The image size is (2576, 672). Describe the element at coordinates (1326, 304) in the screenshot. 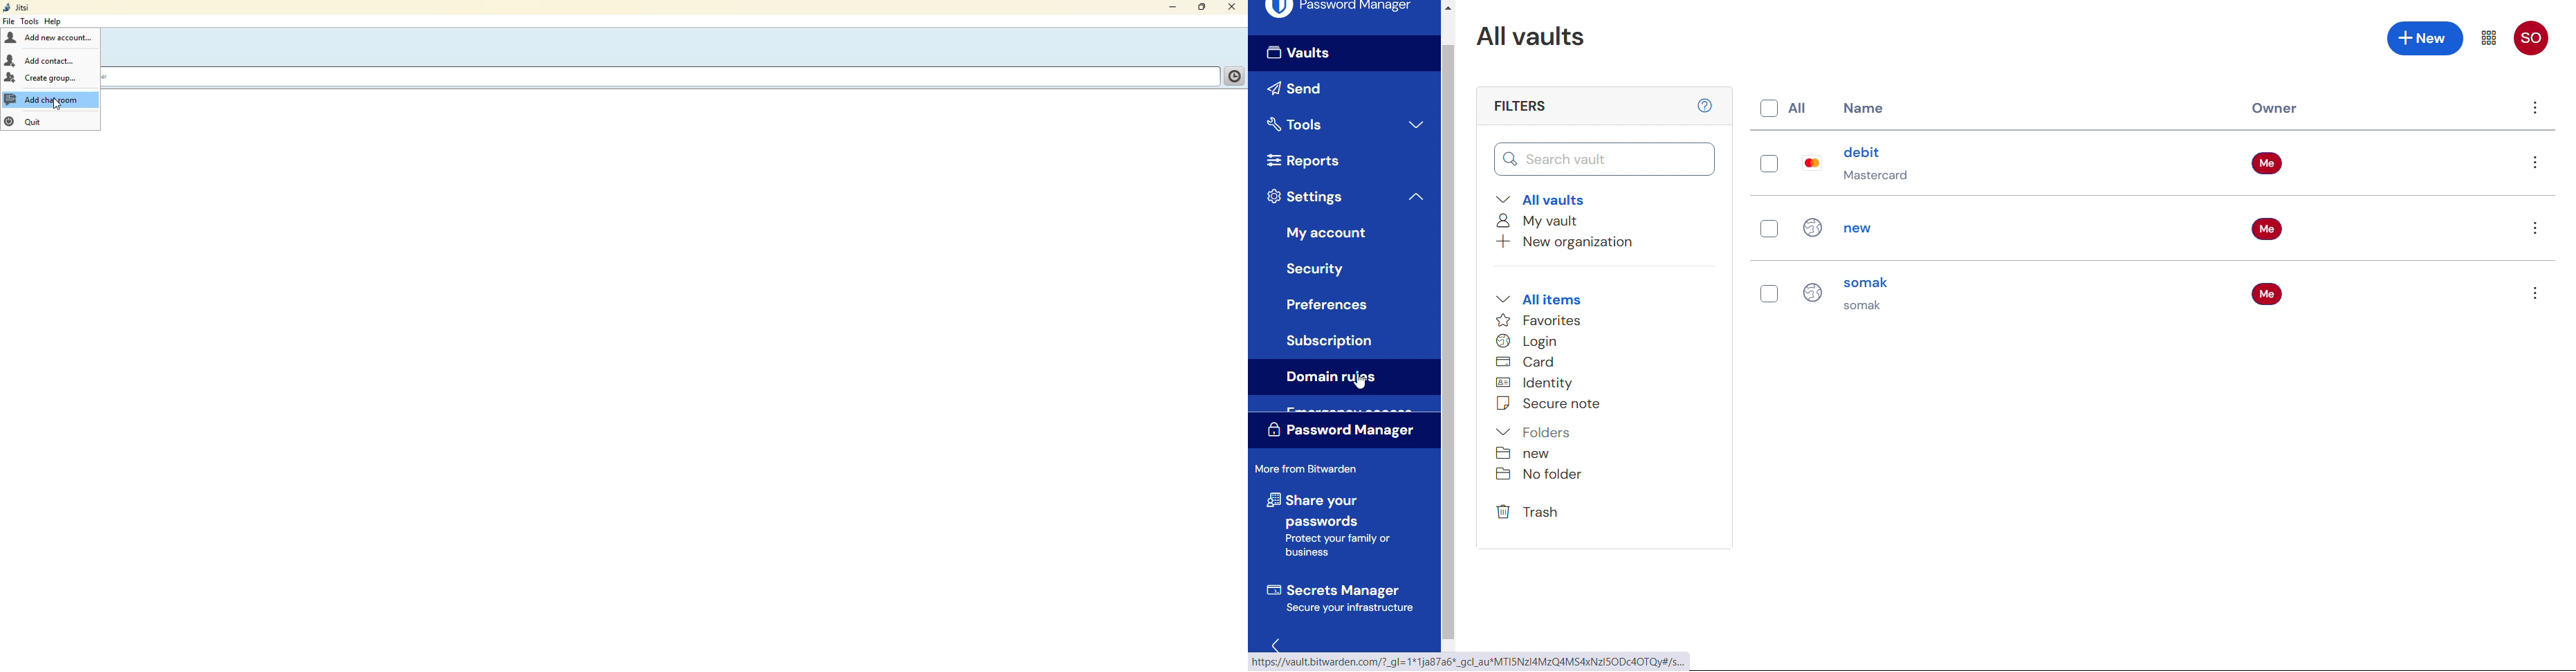

I see `` at that location.